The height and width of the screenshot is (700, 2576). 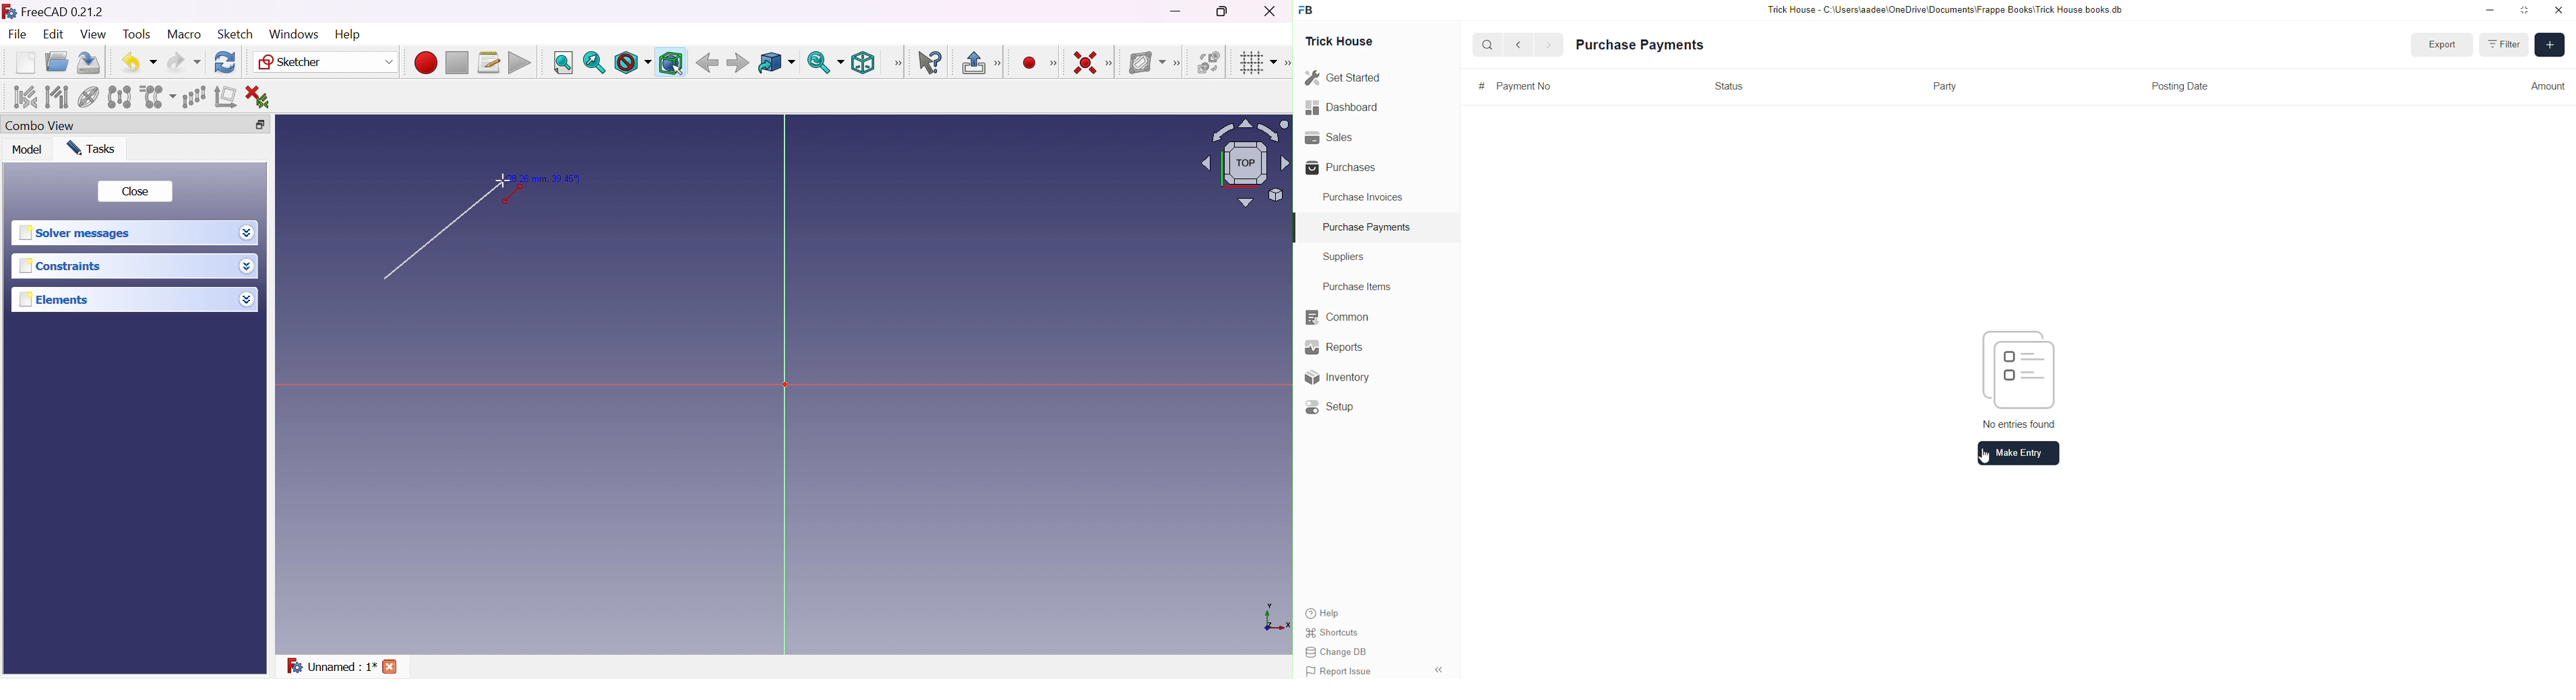 I want to click on Purchase PaymenTS, so click(x=1364, y=227).